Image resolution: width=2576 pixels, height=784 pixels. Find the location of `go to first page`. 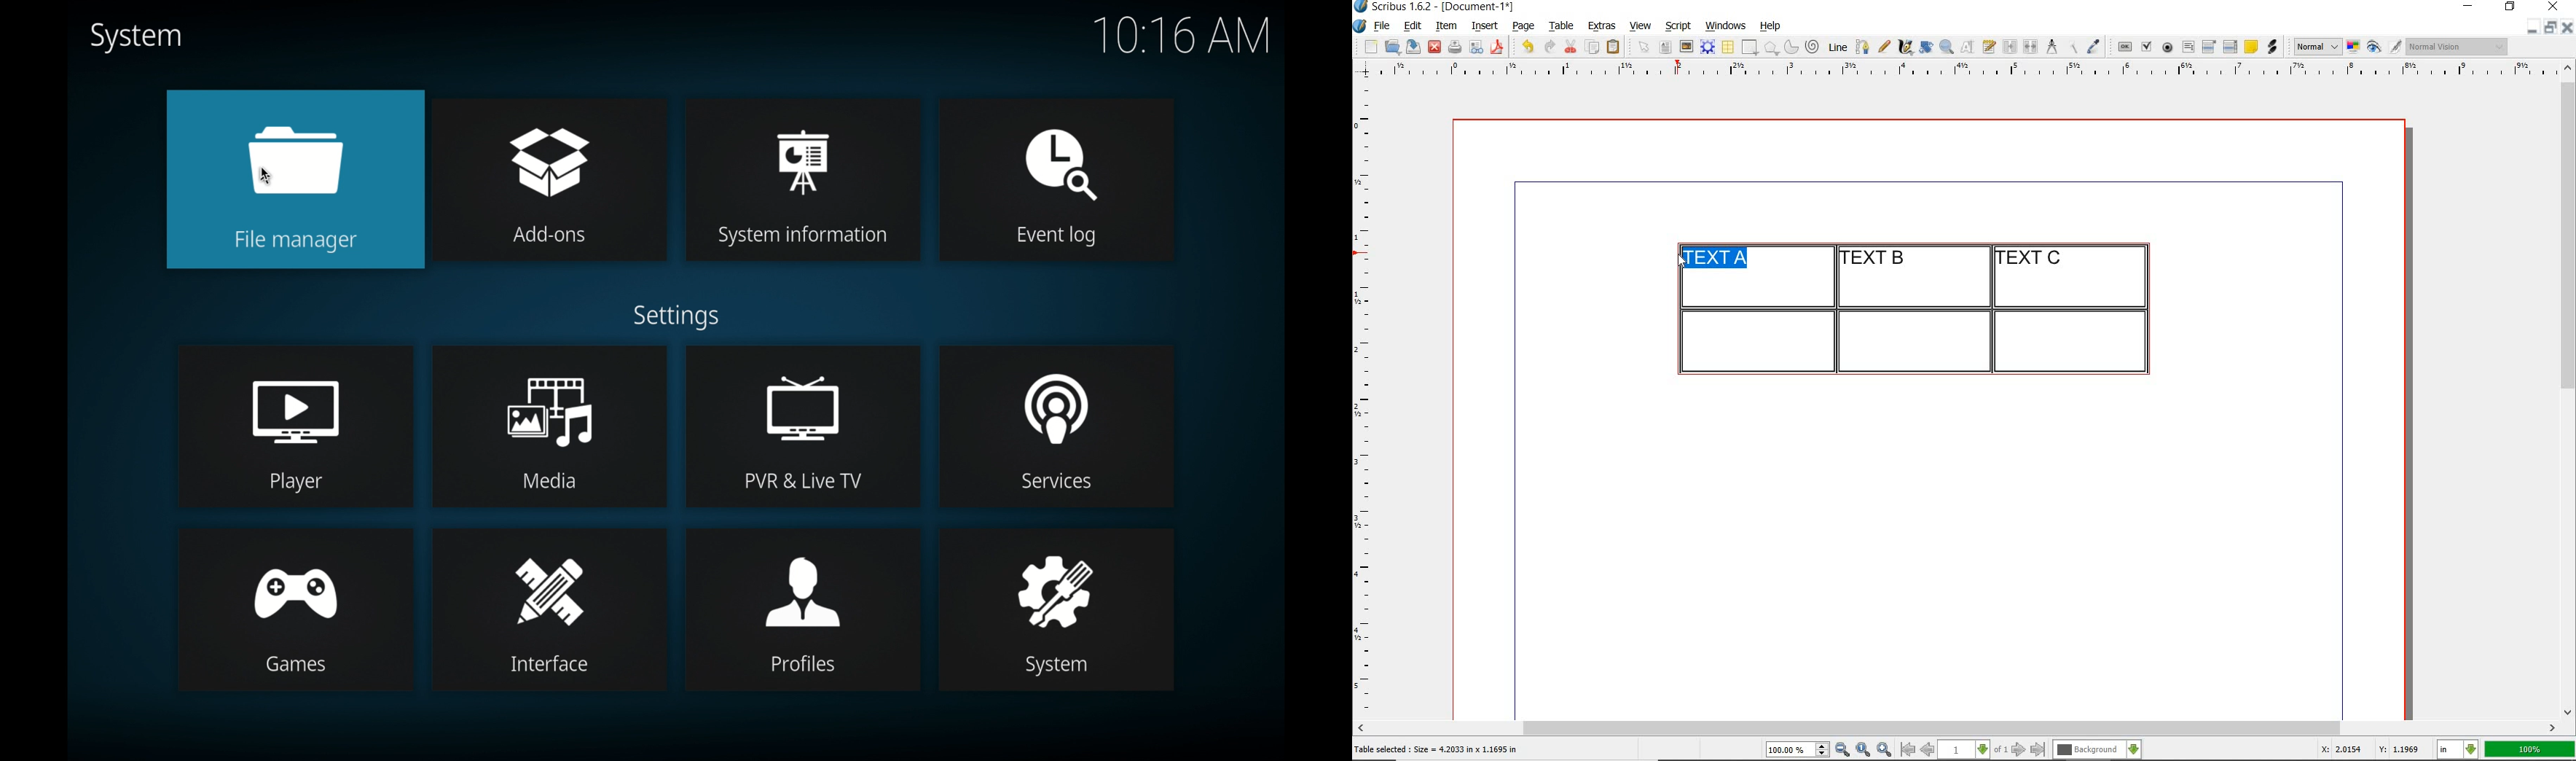

go to first page is located at coordinates (1907, 749).